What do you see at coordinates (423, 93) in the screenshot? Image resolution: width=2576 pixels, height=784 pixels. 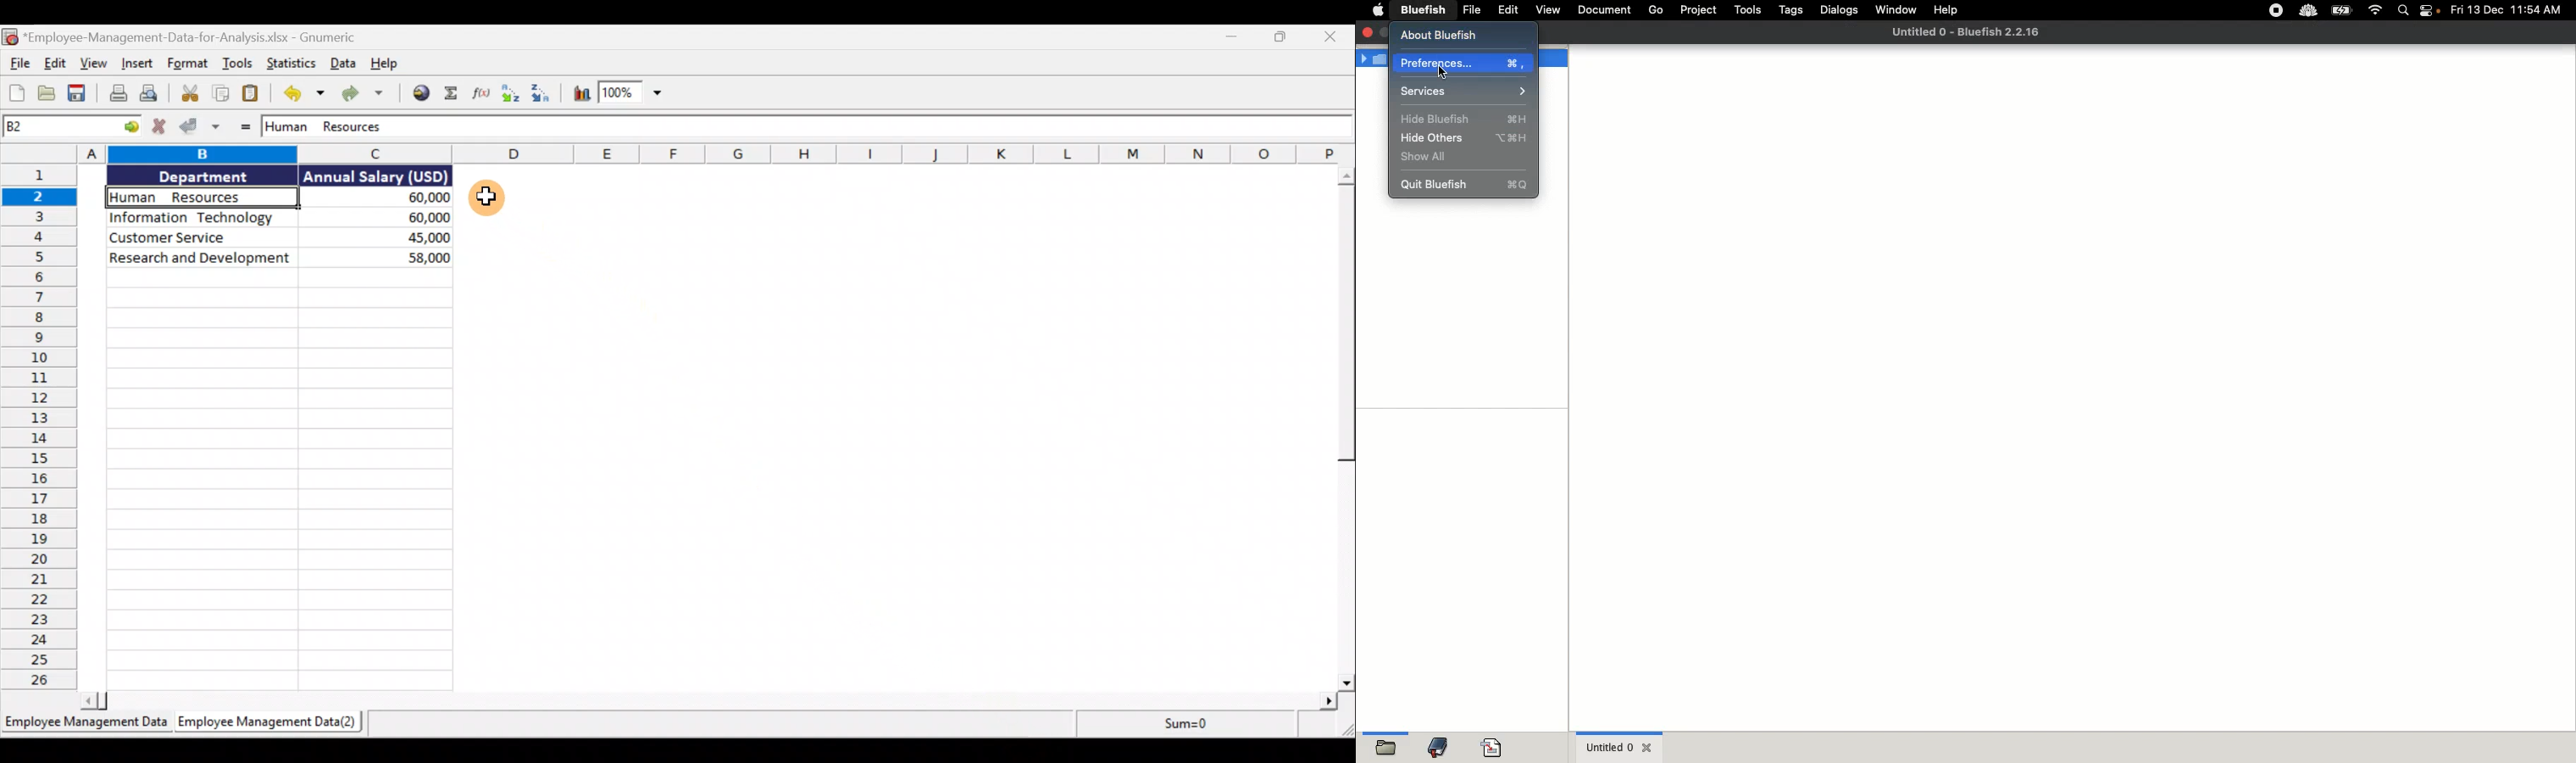 I see `Insert a hyperlink` at bounding box center [423, 93].